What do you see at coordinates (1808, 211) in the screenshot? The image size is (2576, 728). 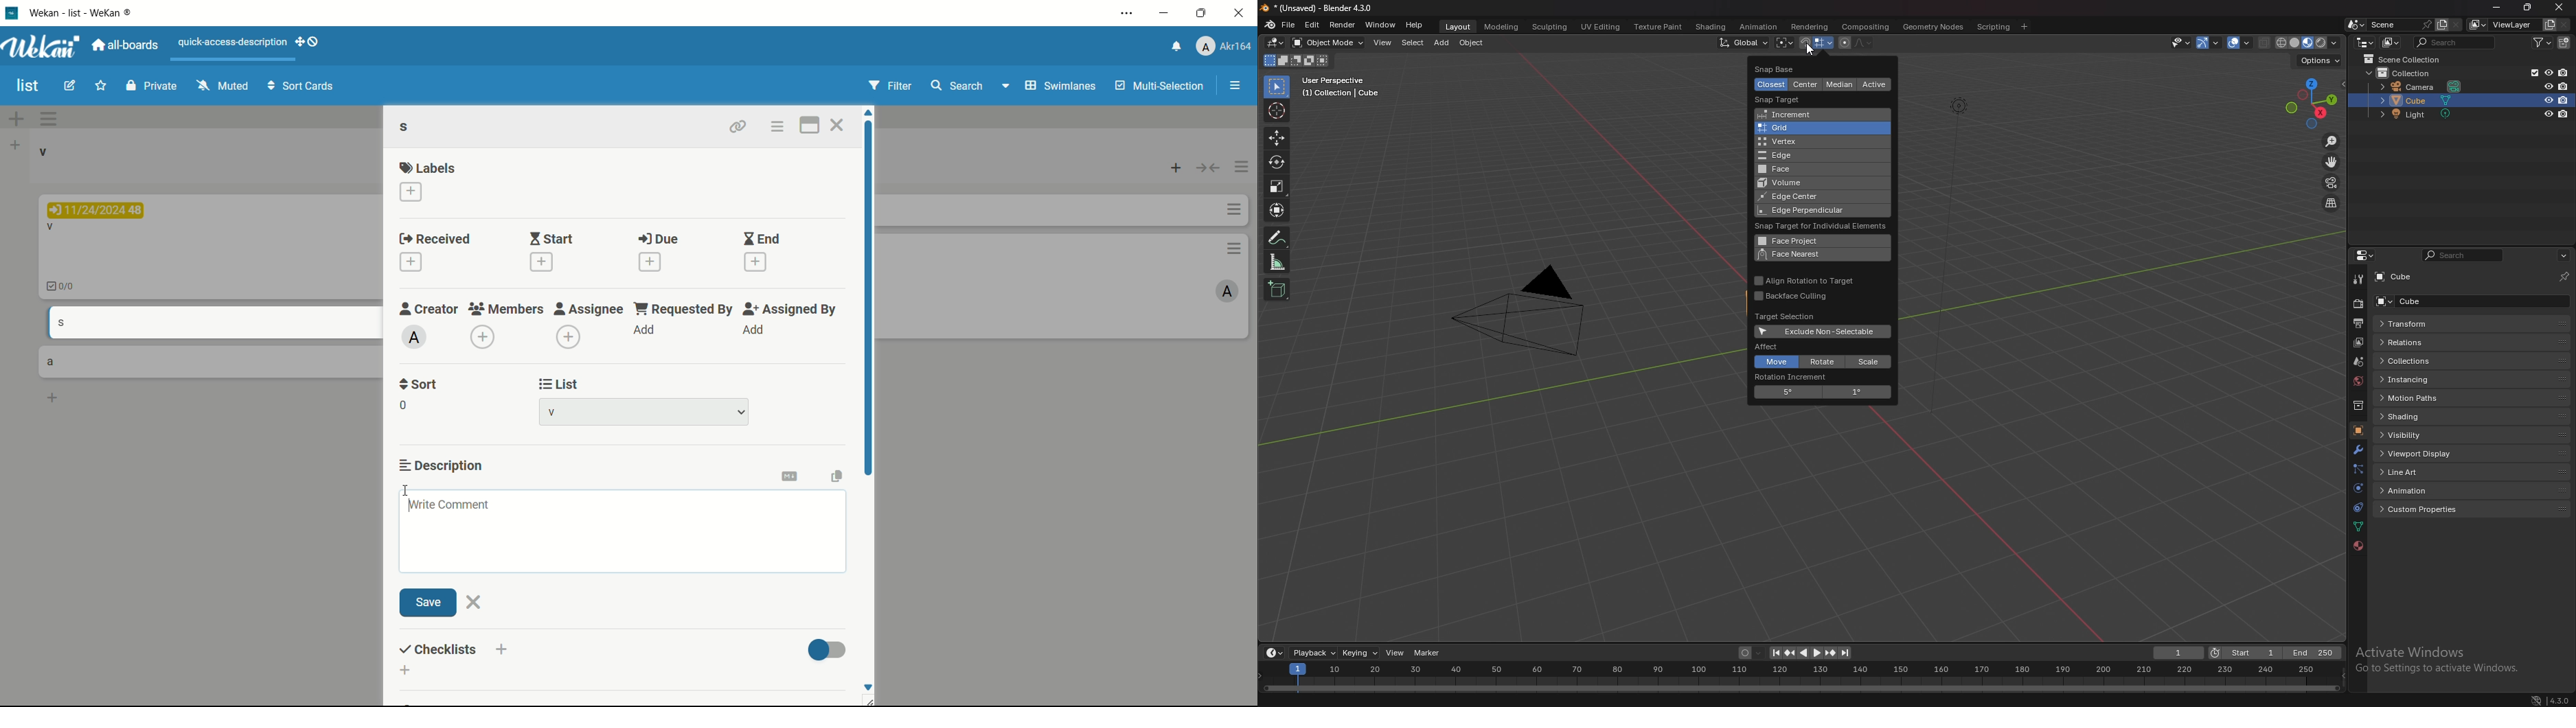 I see `edge perpendicular` at bounding box center [1808, 211].